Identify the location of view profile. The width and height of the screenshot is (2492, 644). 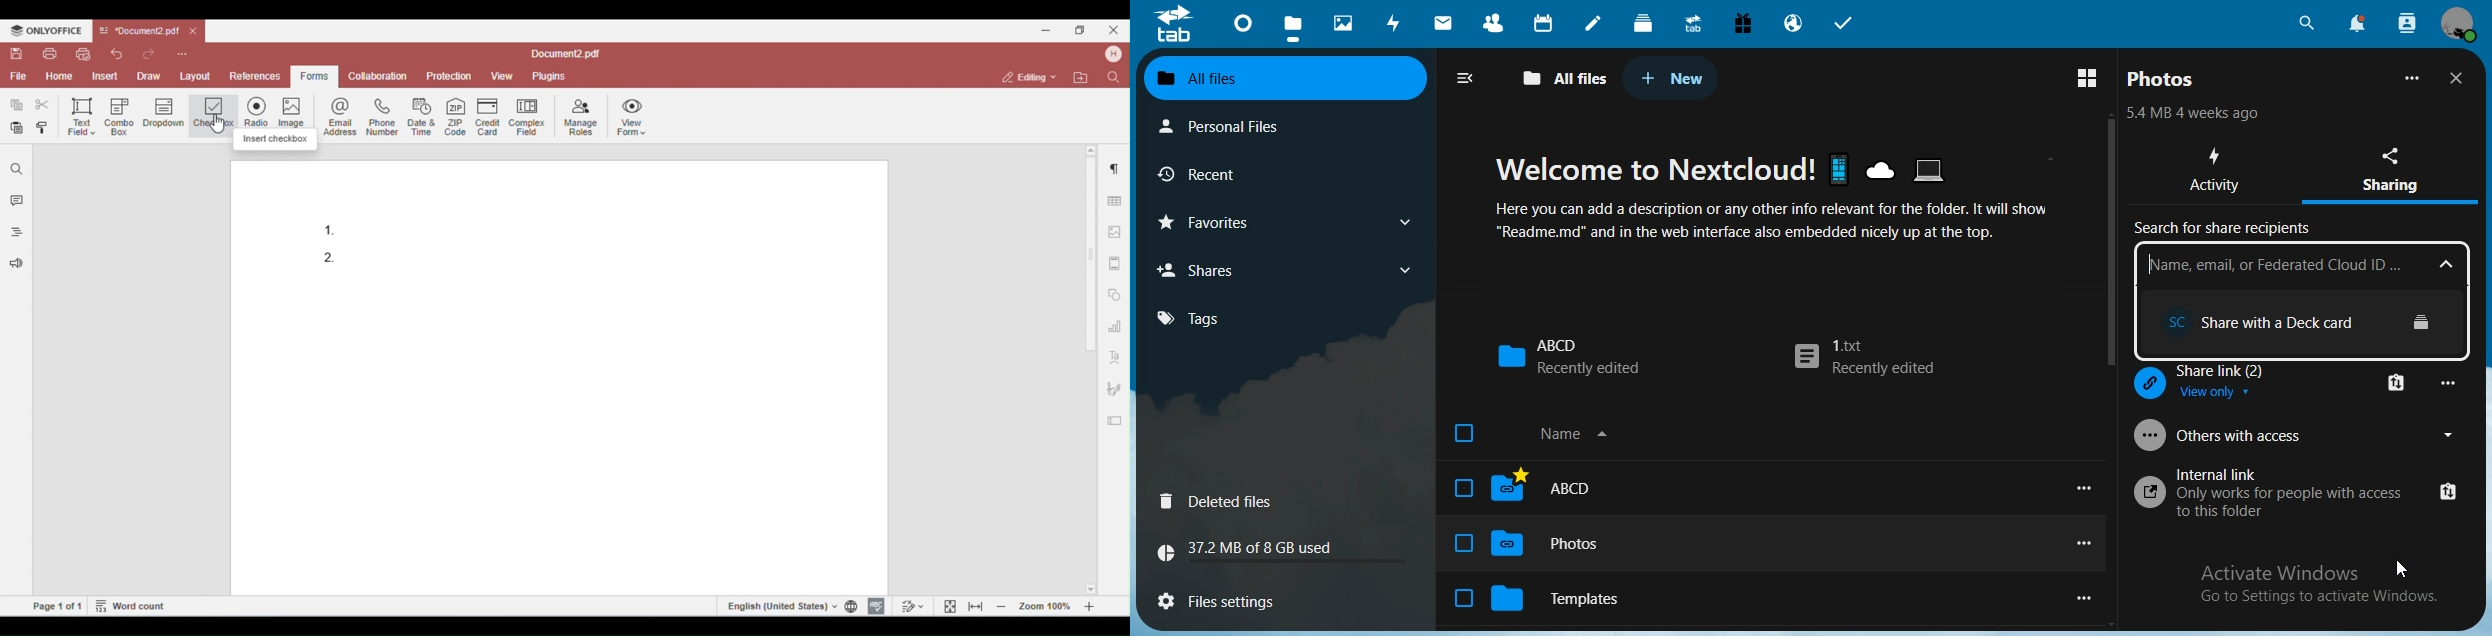
(2458, 24).